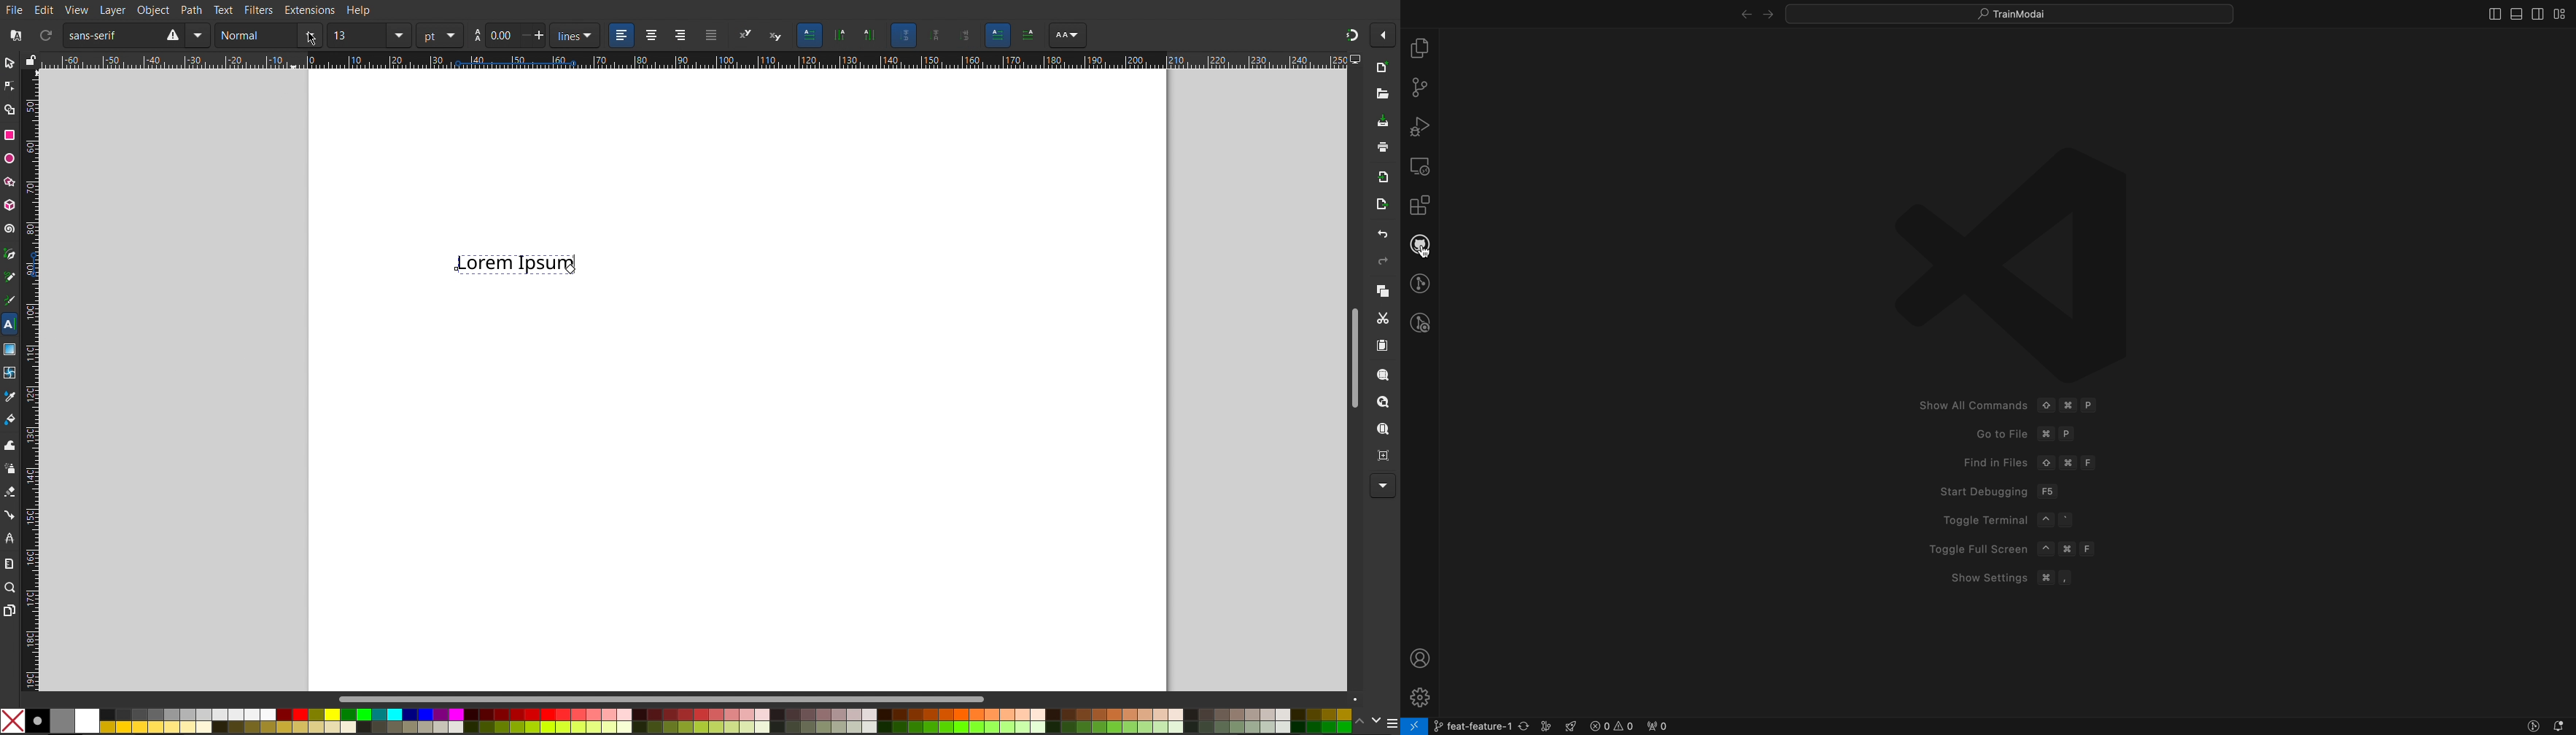 This screenshot has width=2576, height=756. Describe the element at coordinates (260, 10) in the screenshot. I see `Filters` at that location.